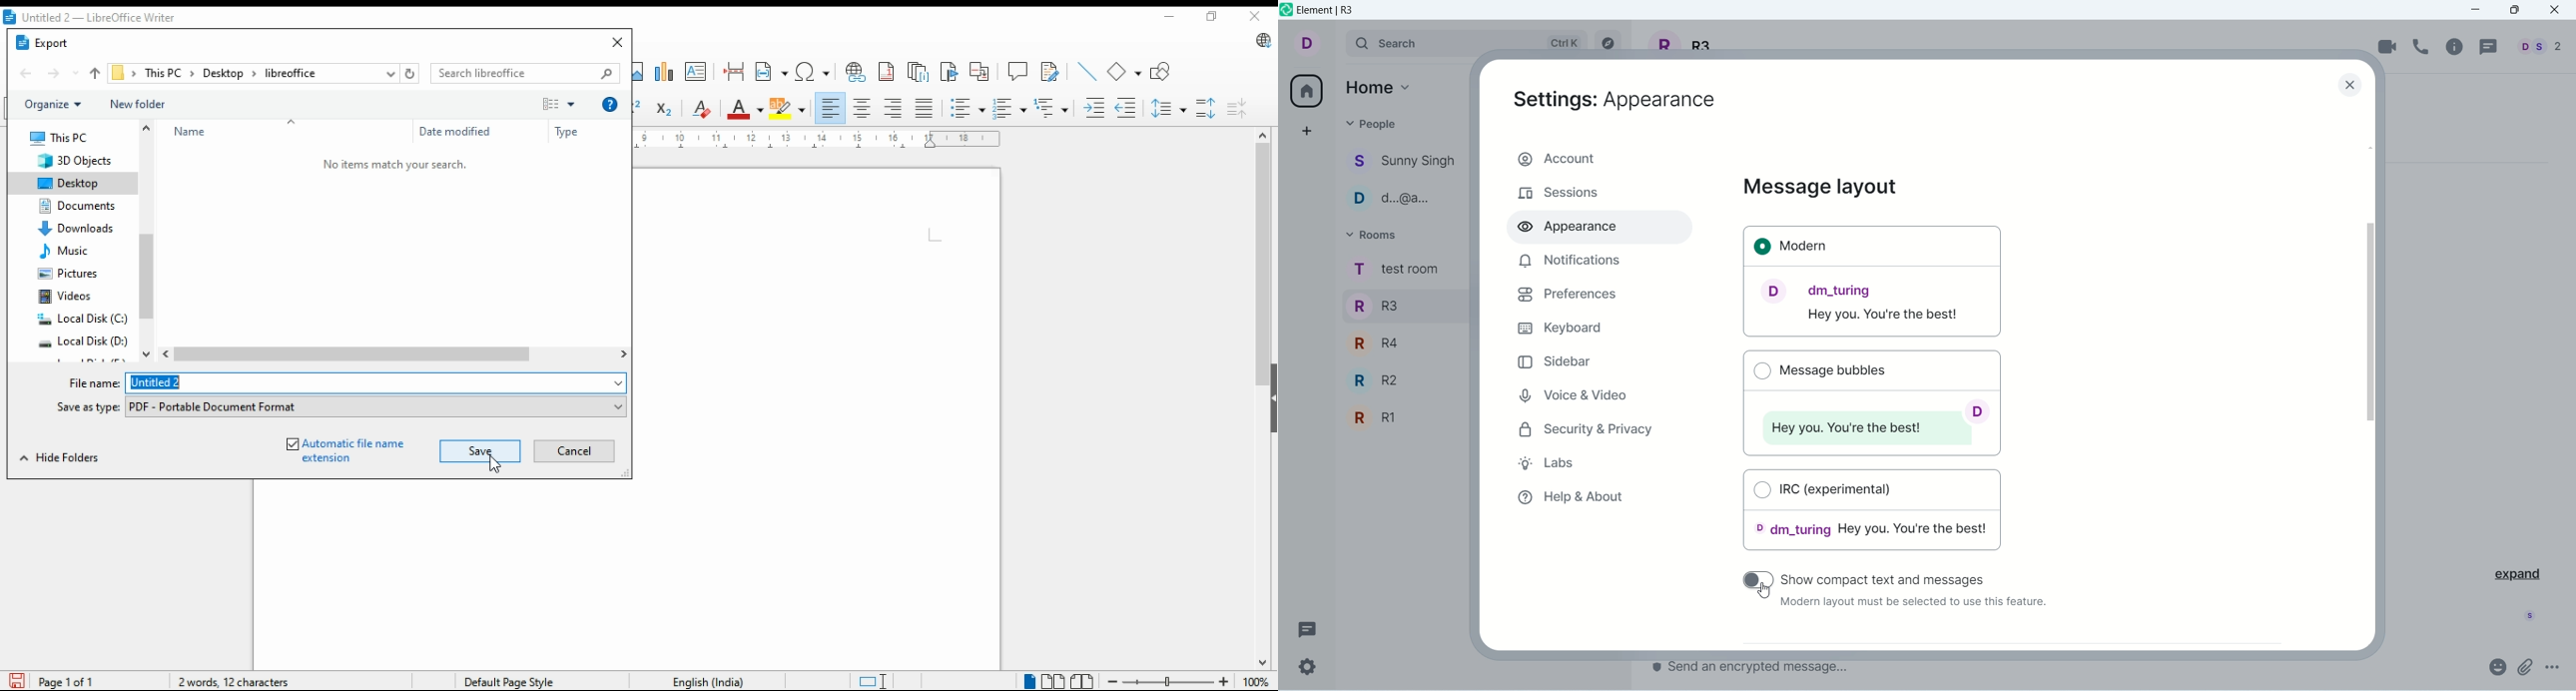 The width and height of the screenshot is (2576, 700). I want to click on save, so click(482, 450).